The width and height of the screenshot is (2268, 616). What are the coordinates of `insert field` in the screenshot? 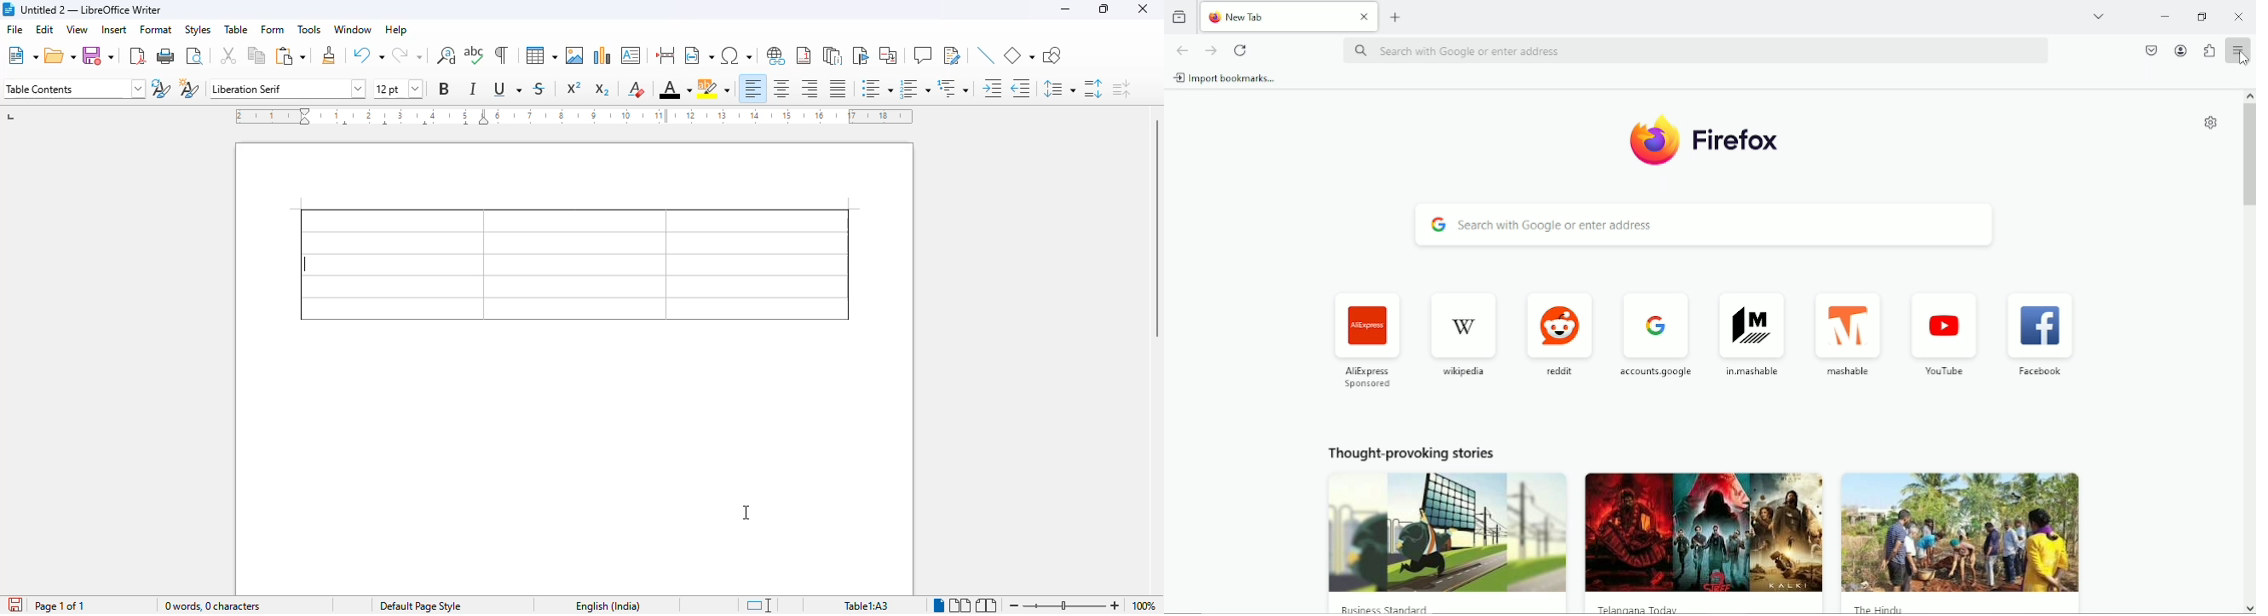 It's located at (699, 55).